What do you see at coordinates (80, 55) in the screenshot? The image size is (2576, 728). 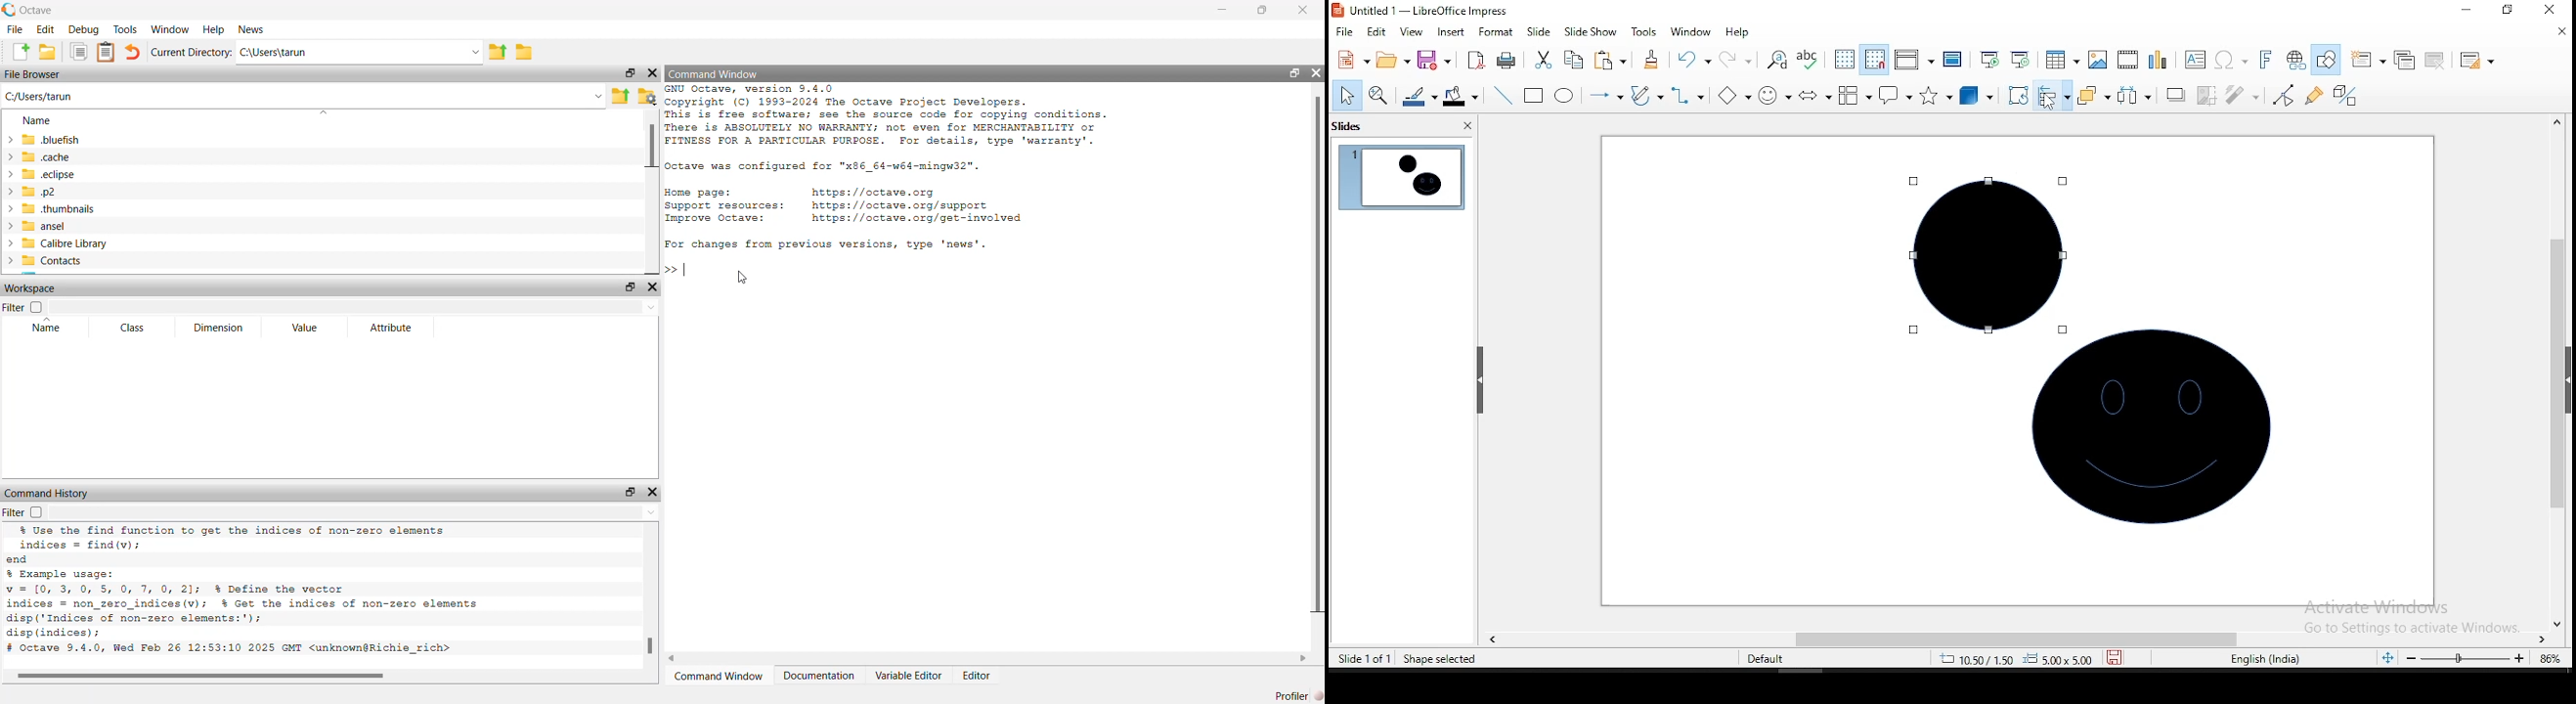 I see `documents` at bounding box center [80, 55].